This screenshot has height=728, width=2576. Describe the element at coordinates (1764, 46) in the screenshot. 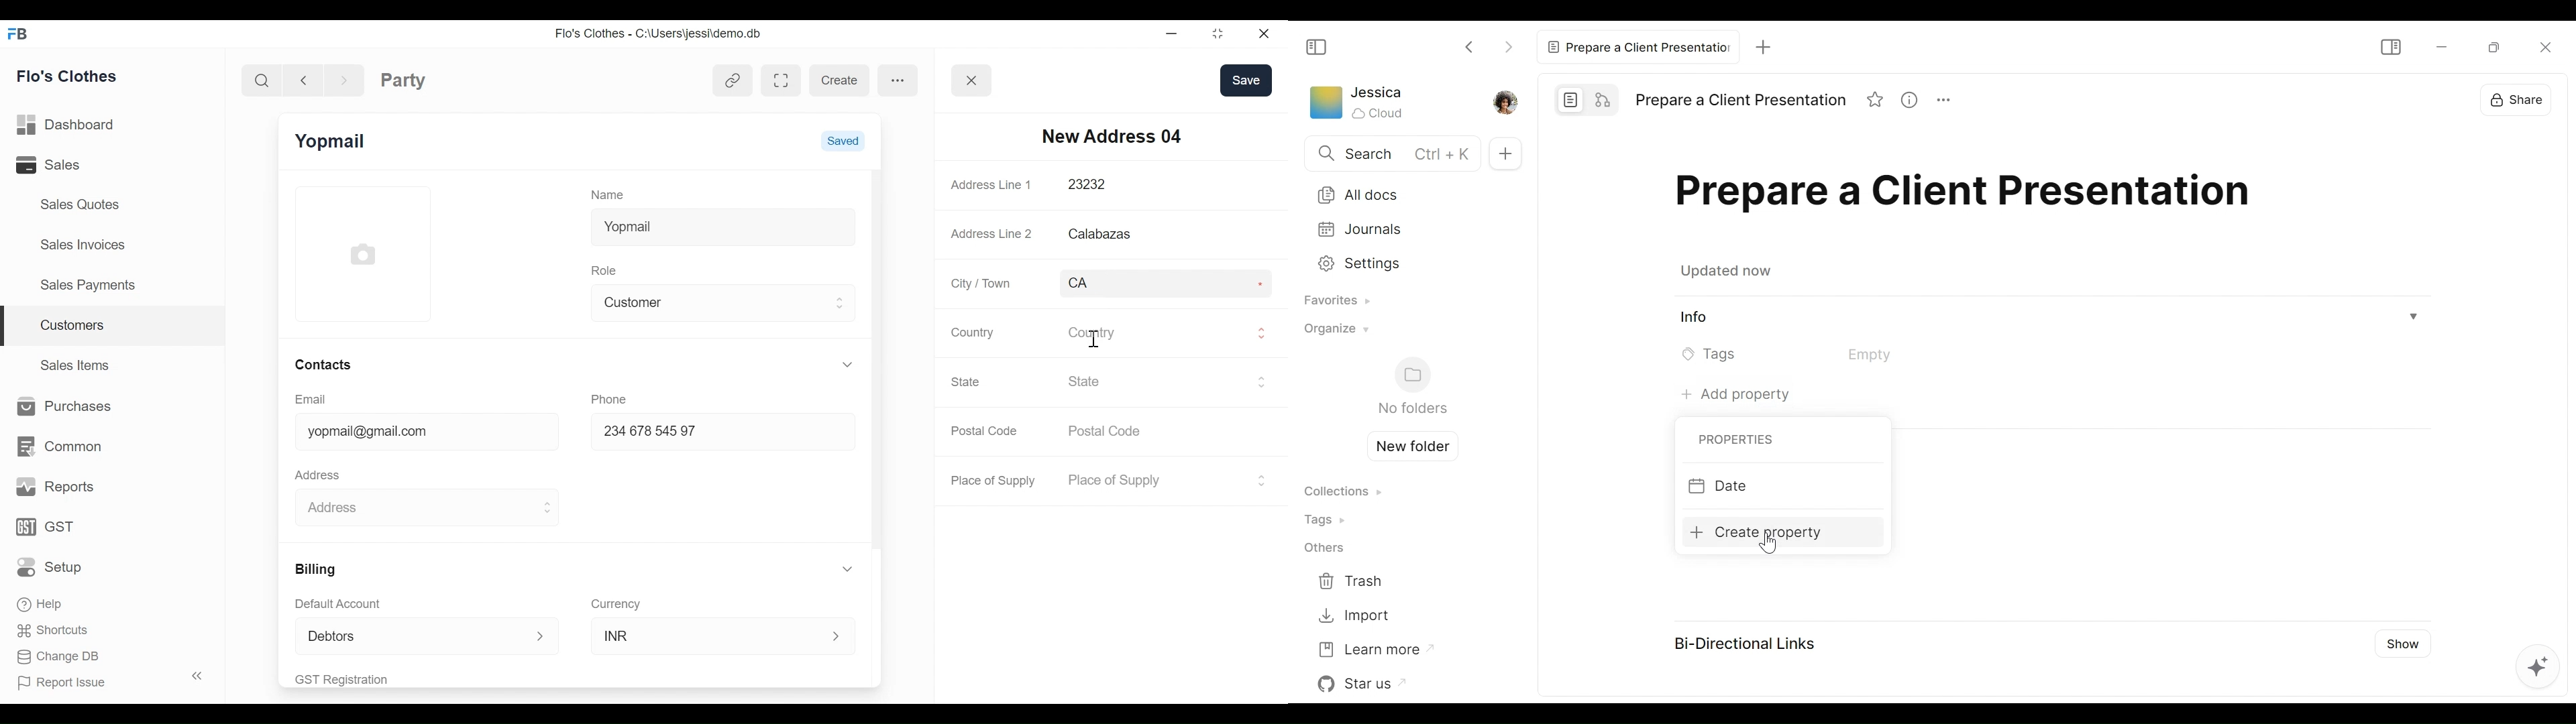

I see `New Tab` at that location.